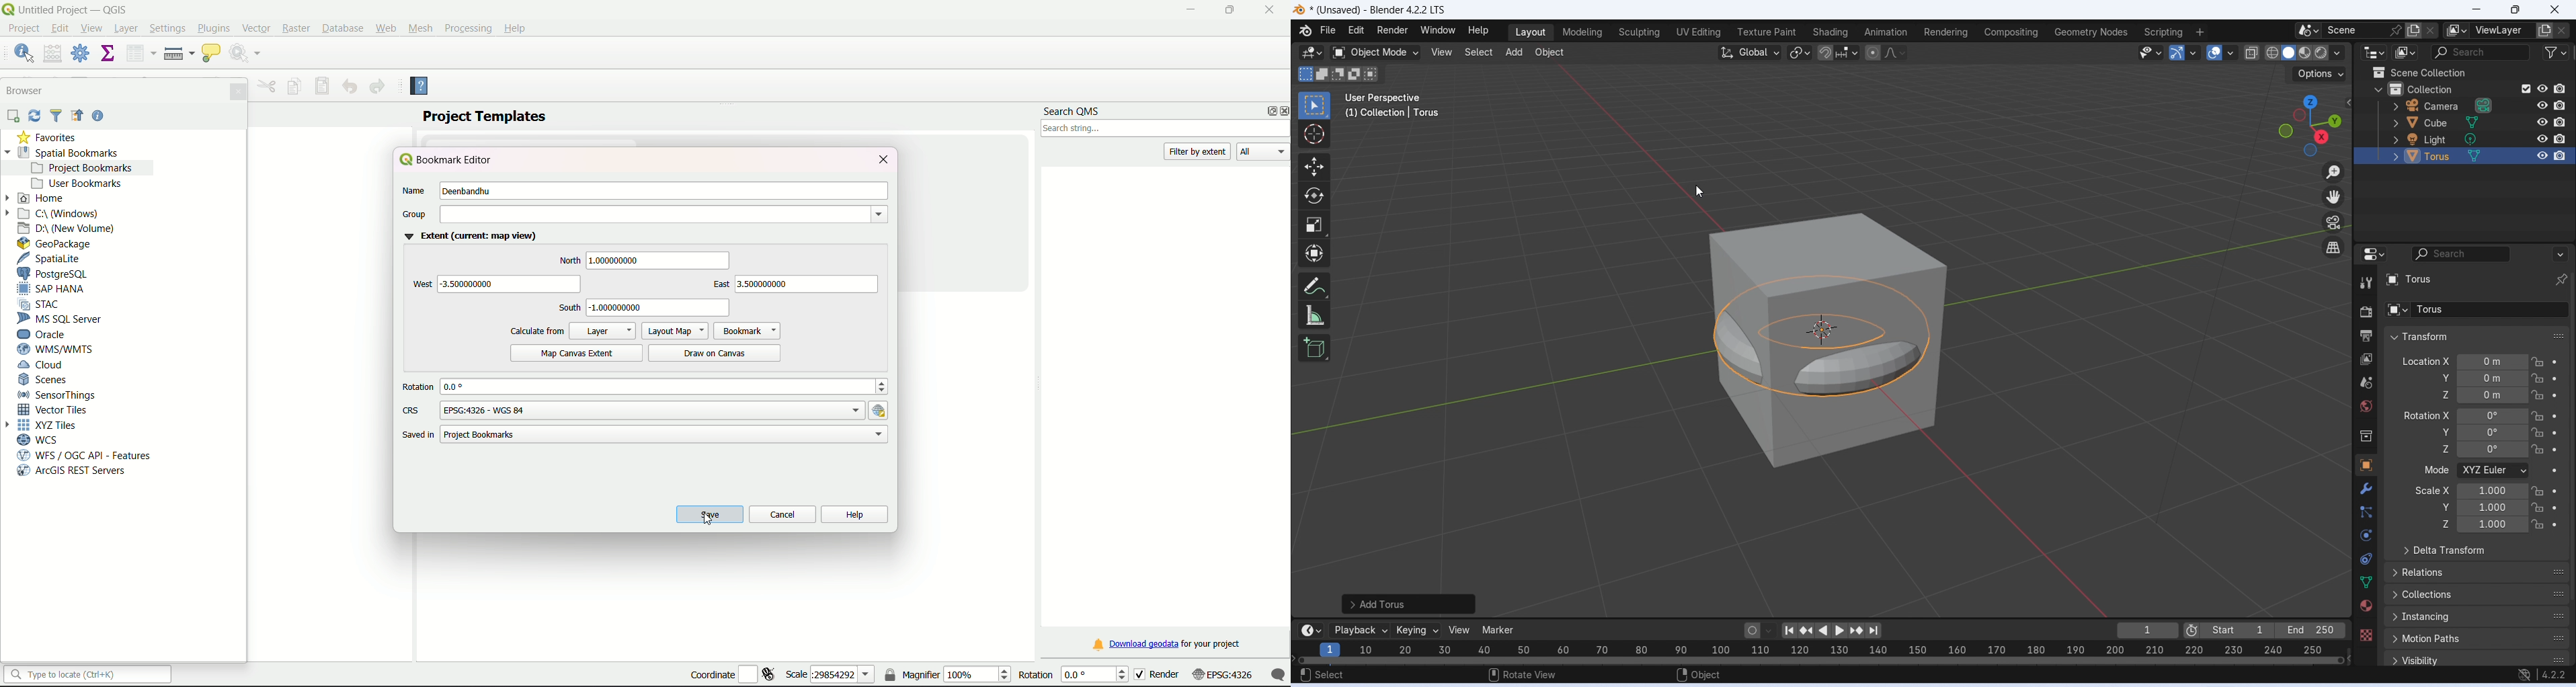 The width and height of the screenshot is (2576, 700). Describe the element at coordinates (2311, 125) in the screenshot. I see `Click` at that location.